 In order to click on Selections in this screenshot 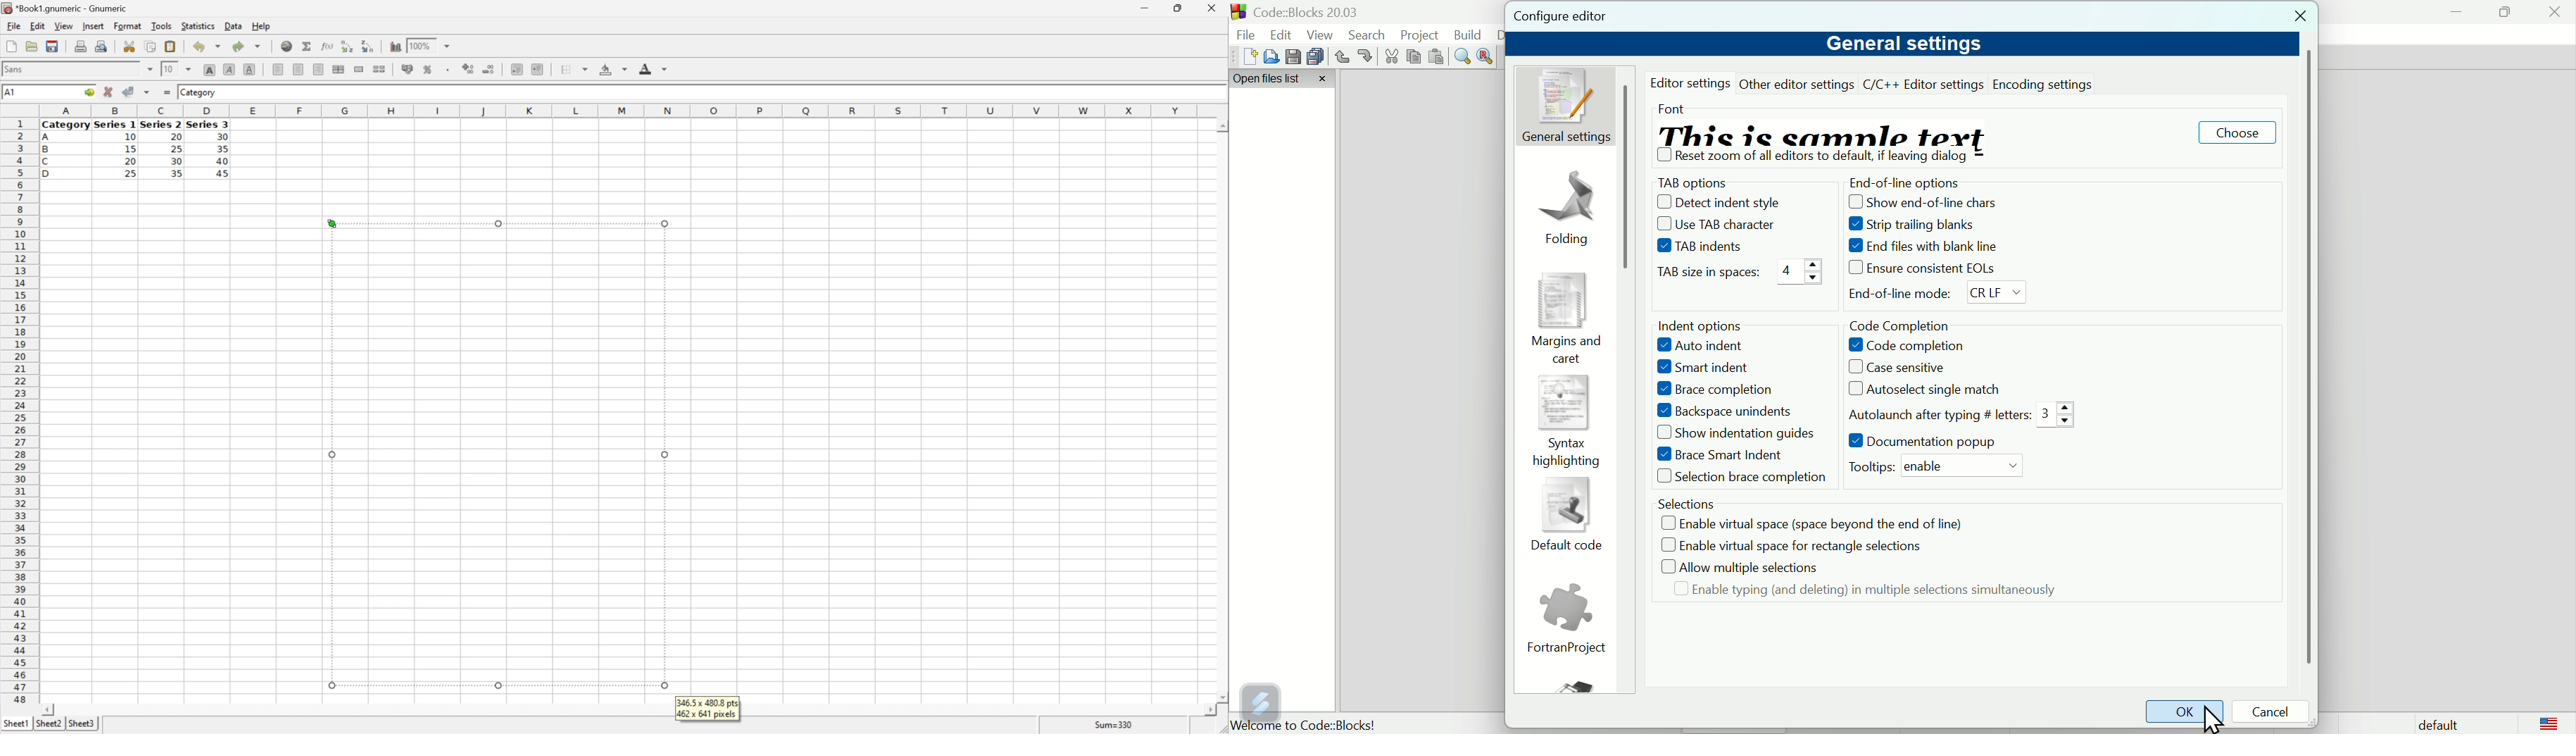, I will do `click(1683, 503)`.